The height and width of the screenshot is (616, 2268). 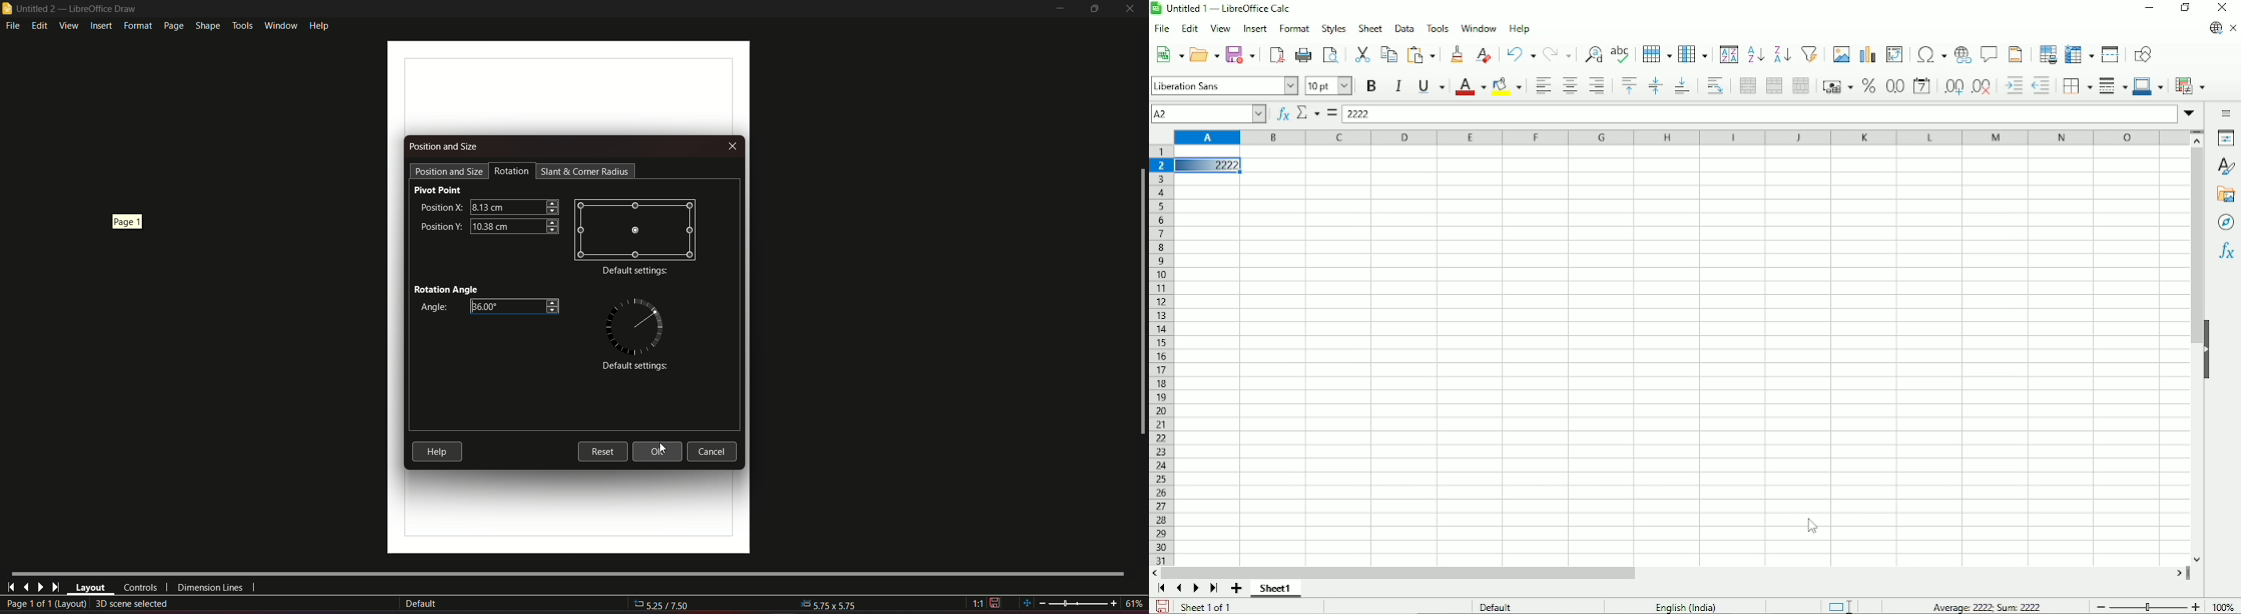 What do you see at coordinates (1520, 29) in the screenshot?
I see `Help` at bounding box center [1520, 29].